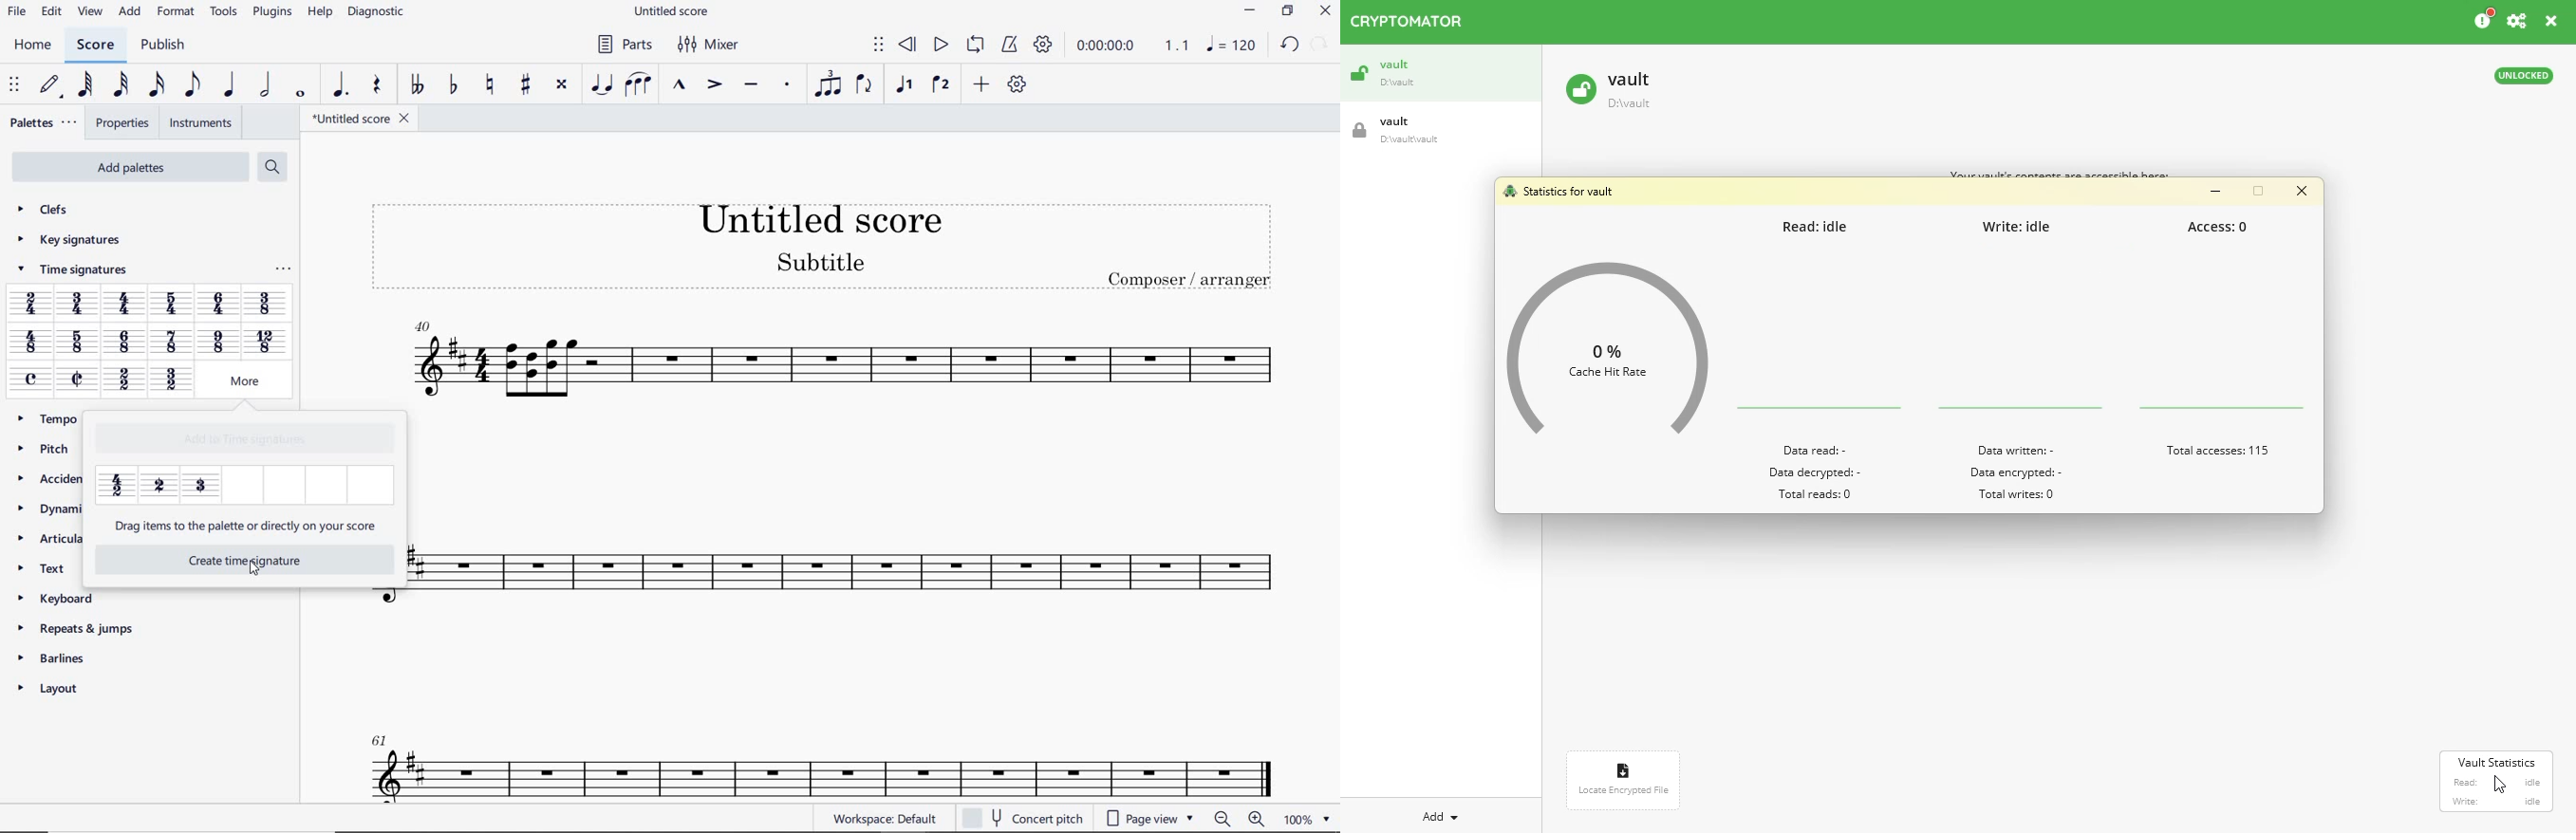 The width and height of the screenshot is (2576, 840). Describe the element at coordinates (361, 118) in the screenshot. I see `FILE NAME` at that location.